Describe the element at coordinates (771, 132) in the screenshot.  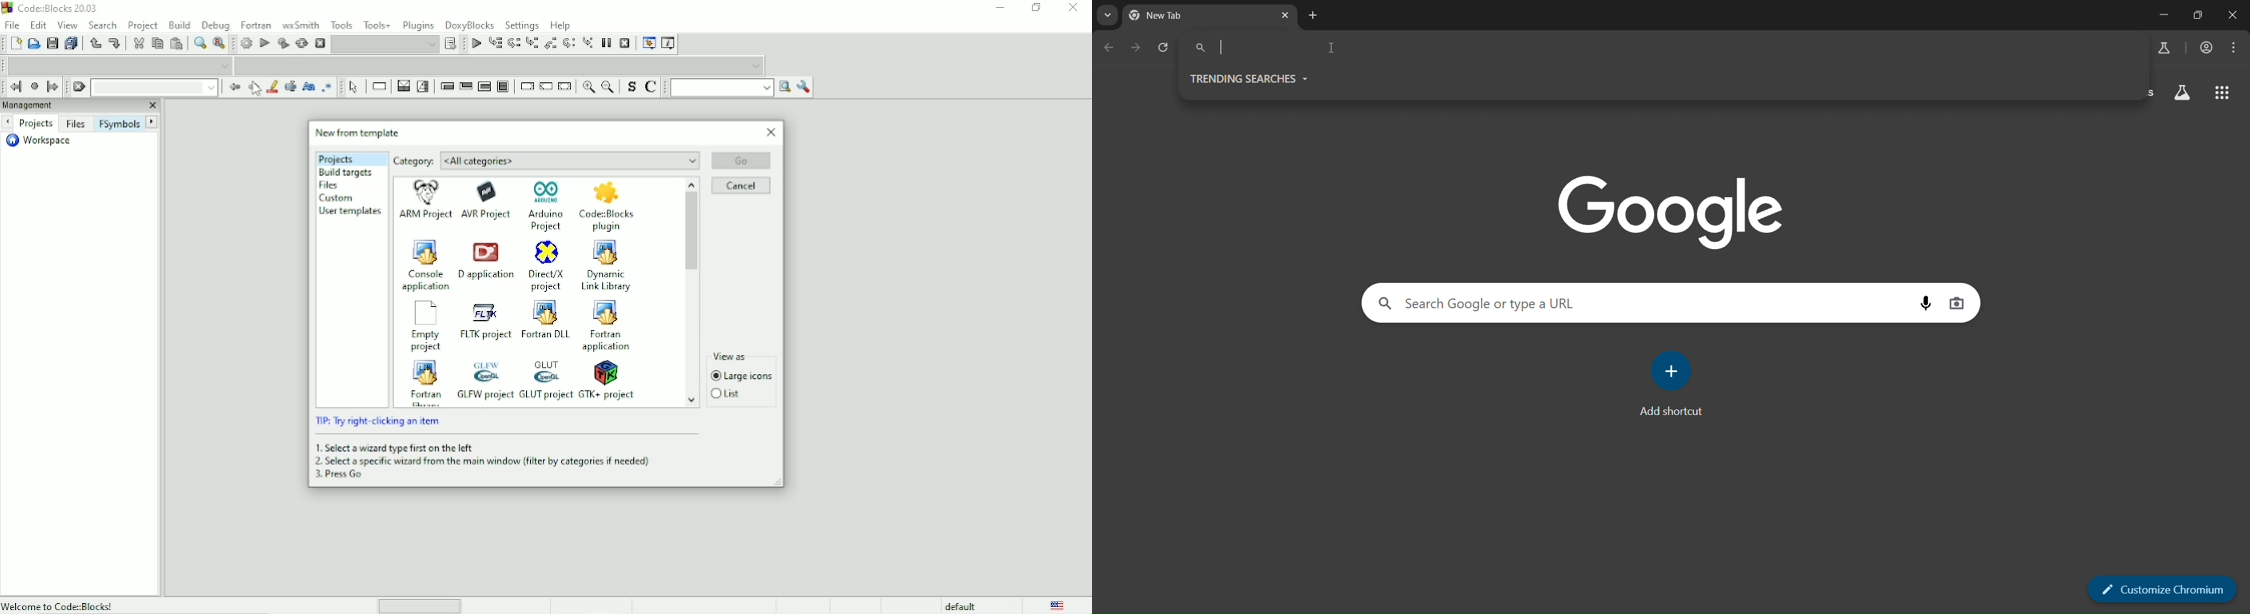
I see `Close` at that location.